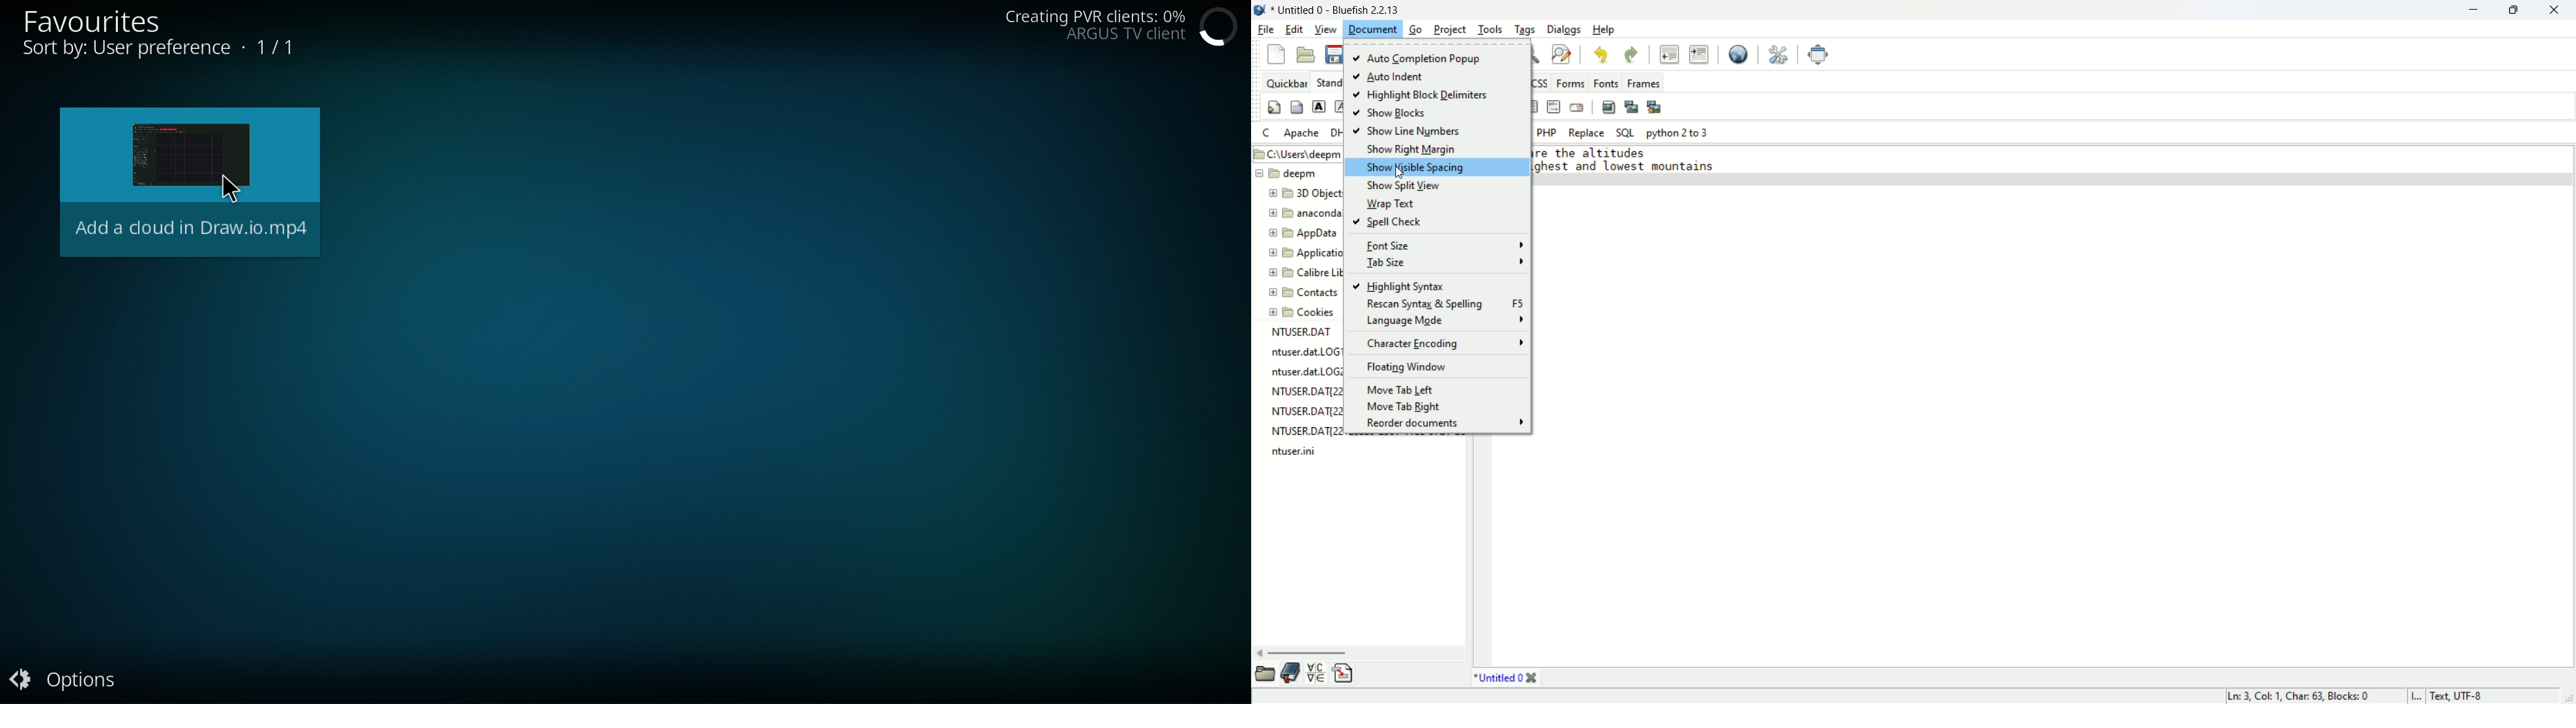 This screenshot has height=728, width=2576. What do you see at coordinates (1443, 304) in the screenshot?
I see `rescan syntax and spelling` at bounding box center [1443, 304].